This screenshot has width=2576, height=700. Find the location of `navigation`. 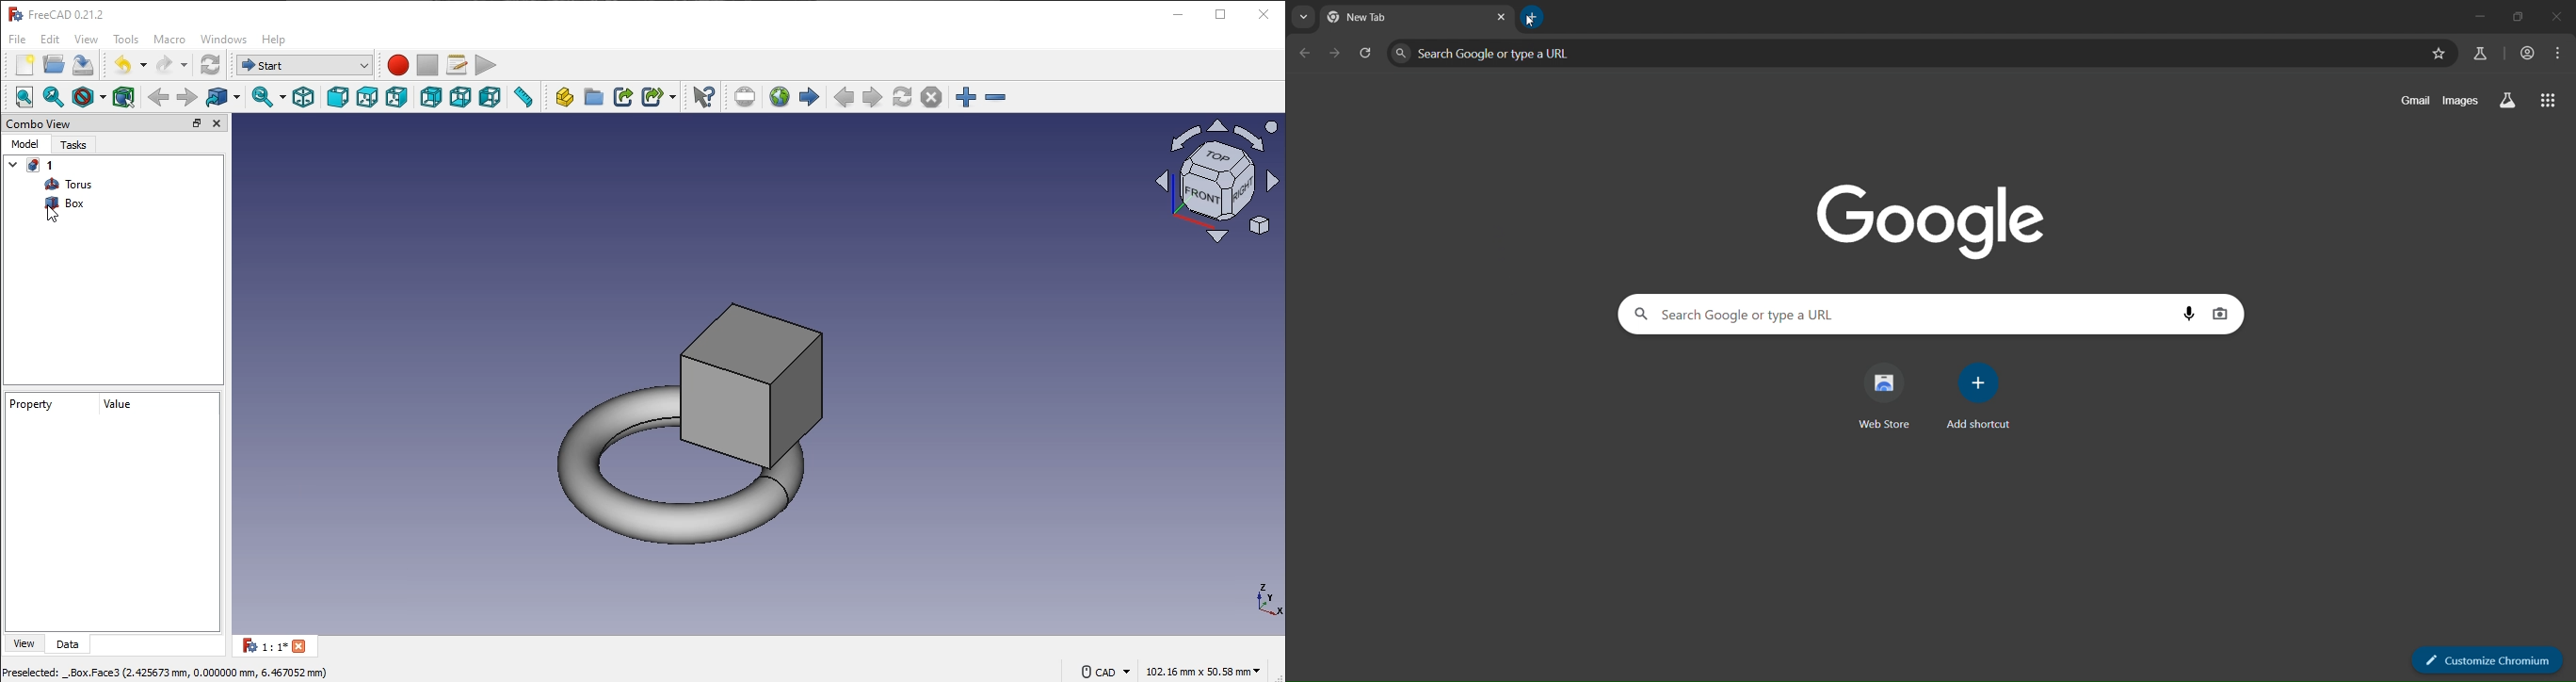

navigation is located at coordinates (53, 215).